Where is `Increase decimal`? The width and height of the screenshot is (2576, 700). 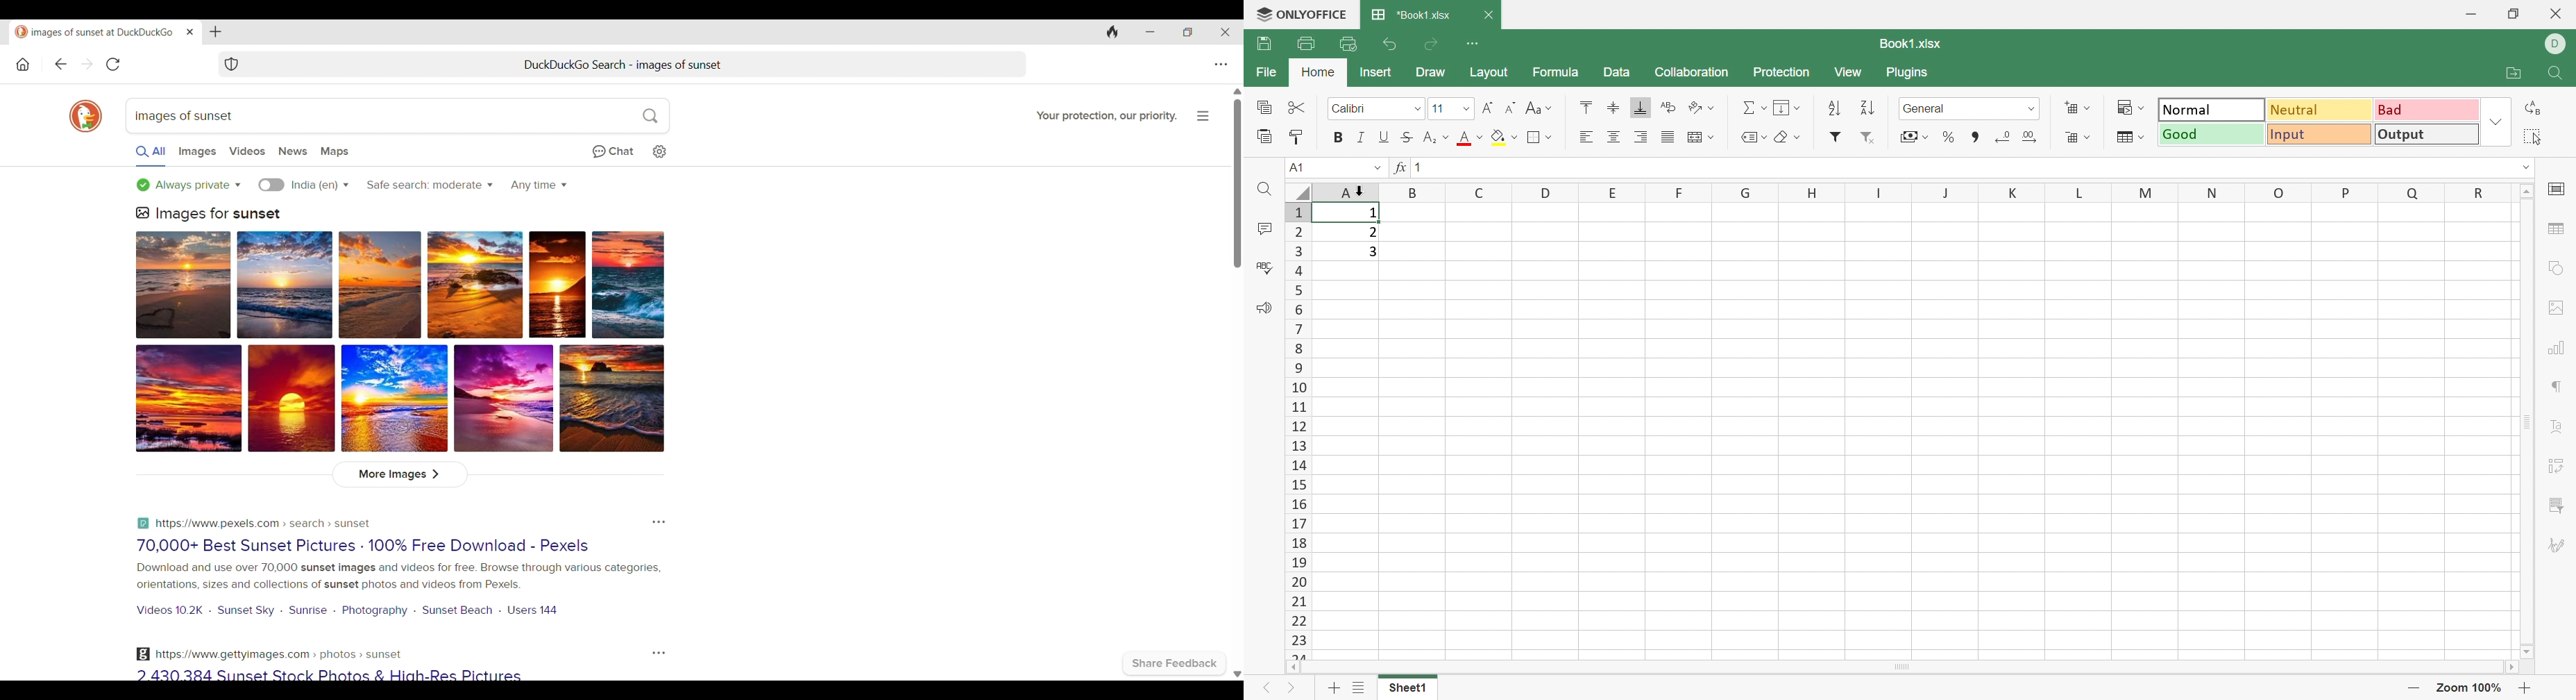 Increase decimal is located at coordinates (2028, 135).